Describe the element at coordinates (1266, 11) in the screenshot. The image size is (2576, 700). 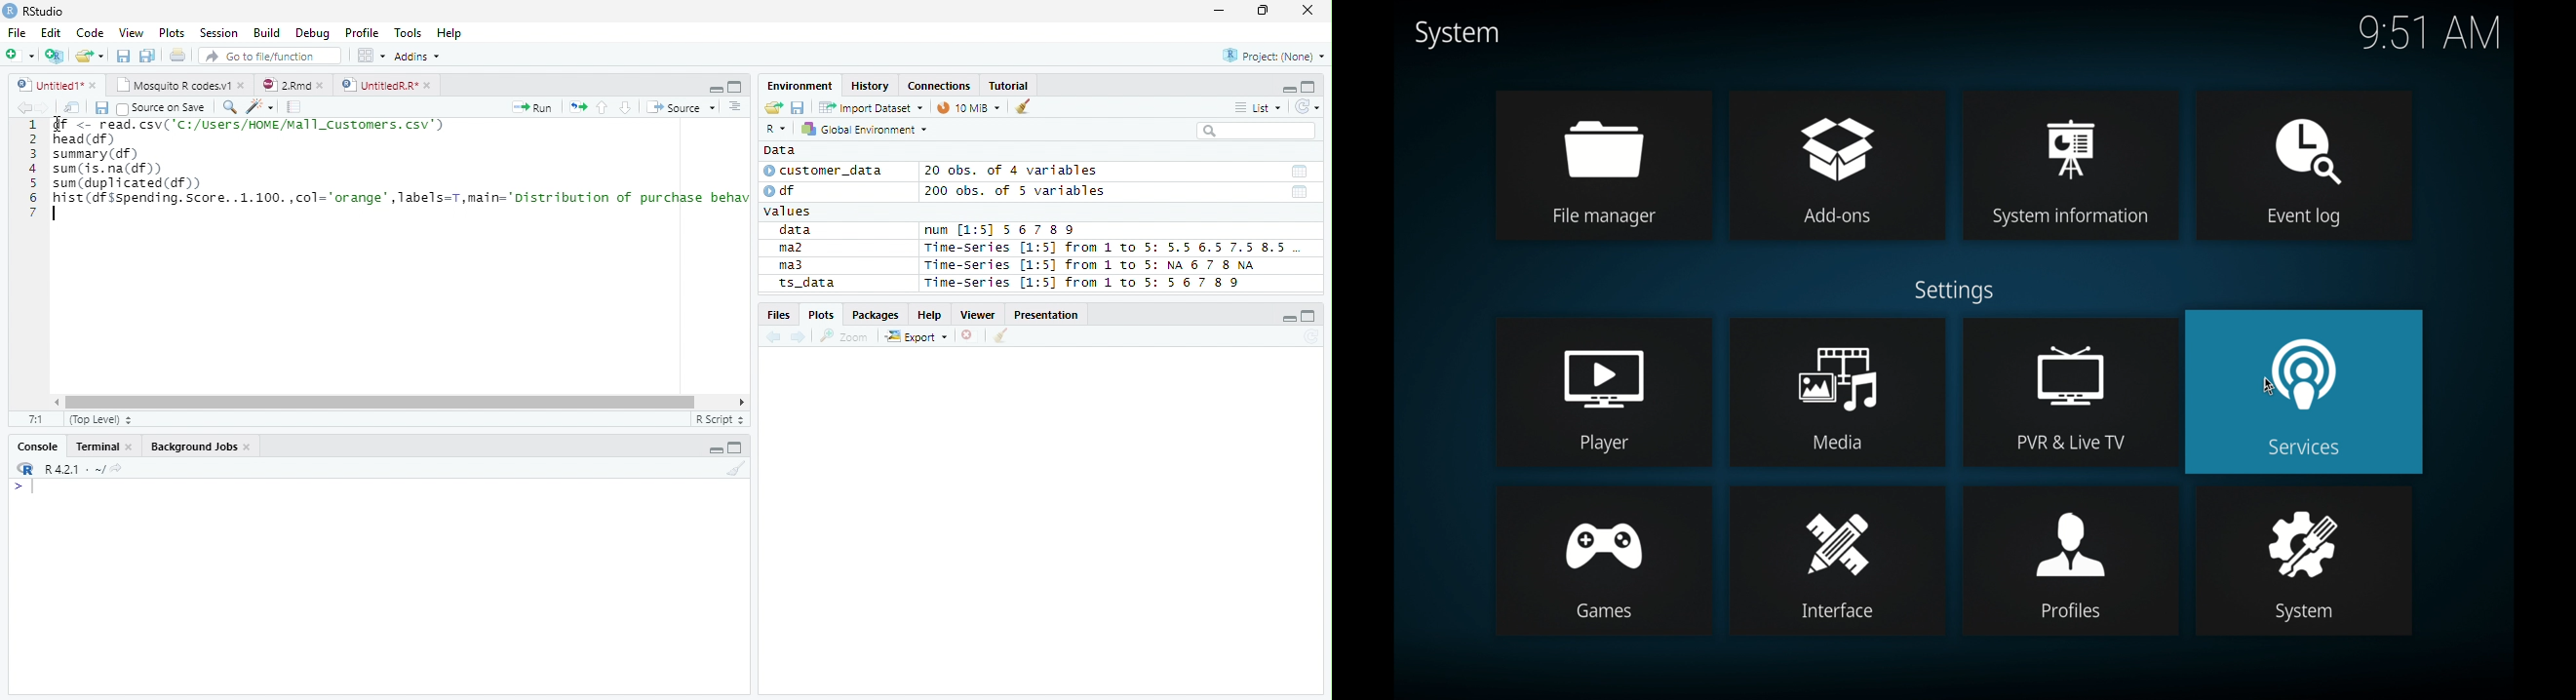
I see `Restore Down` at that location.